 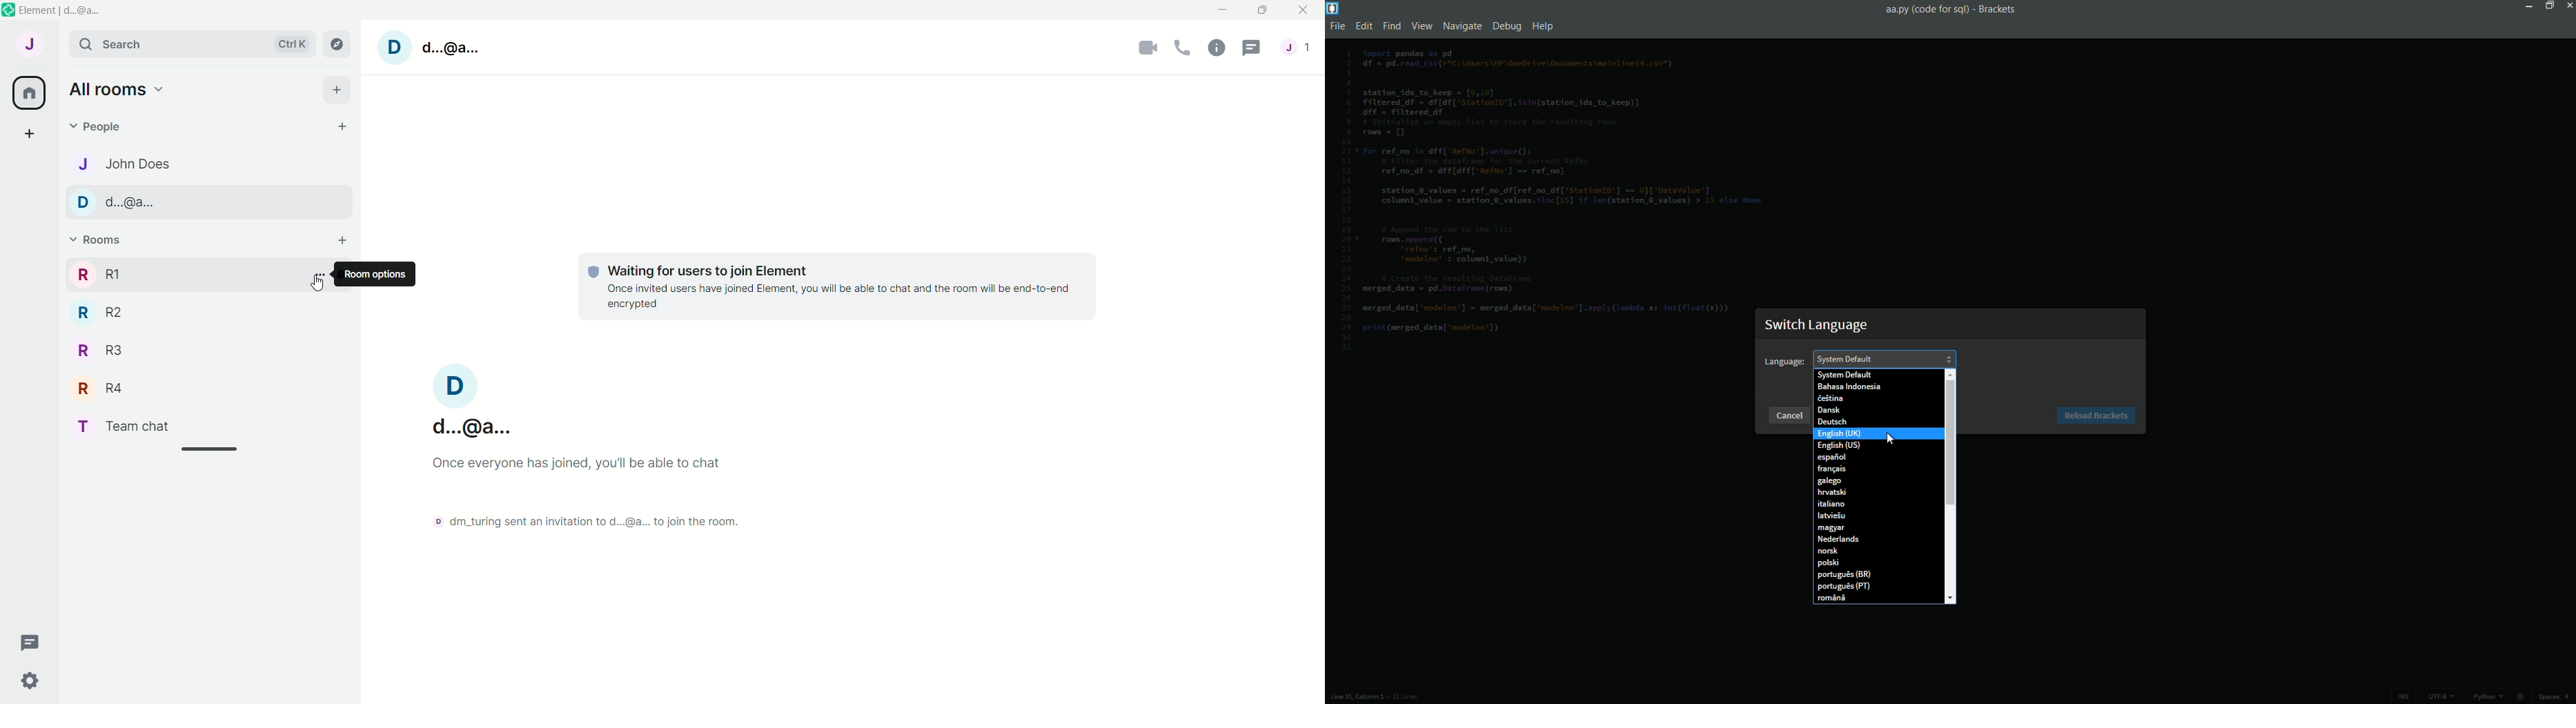 I want to click on D d...@a..., so click(x=432, y=47).